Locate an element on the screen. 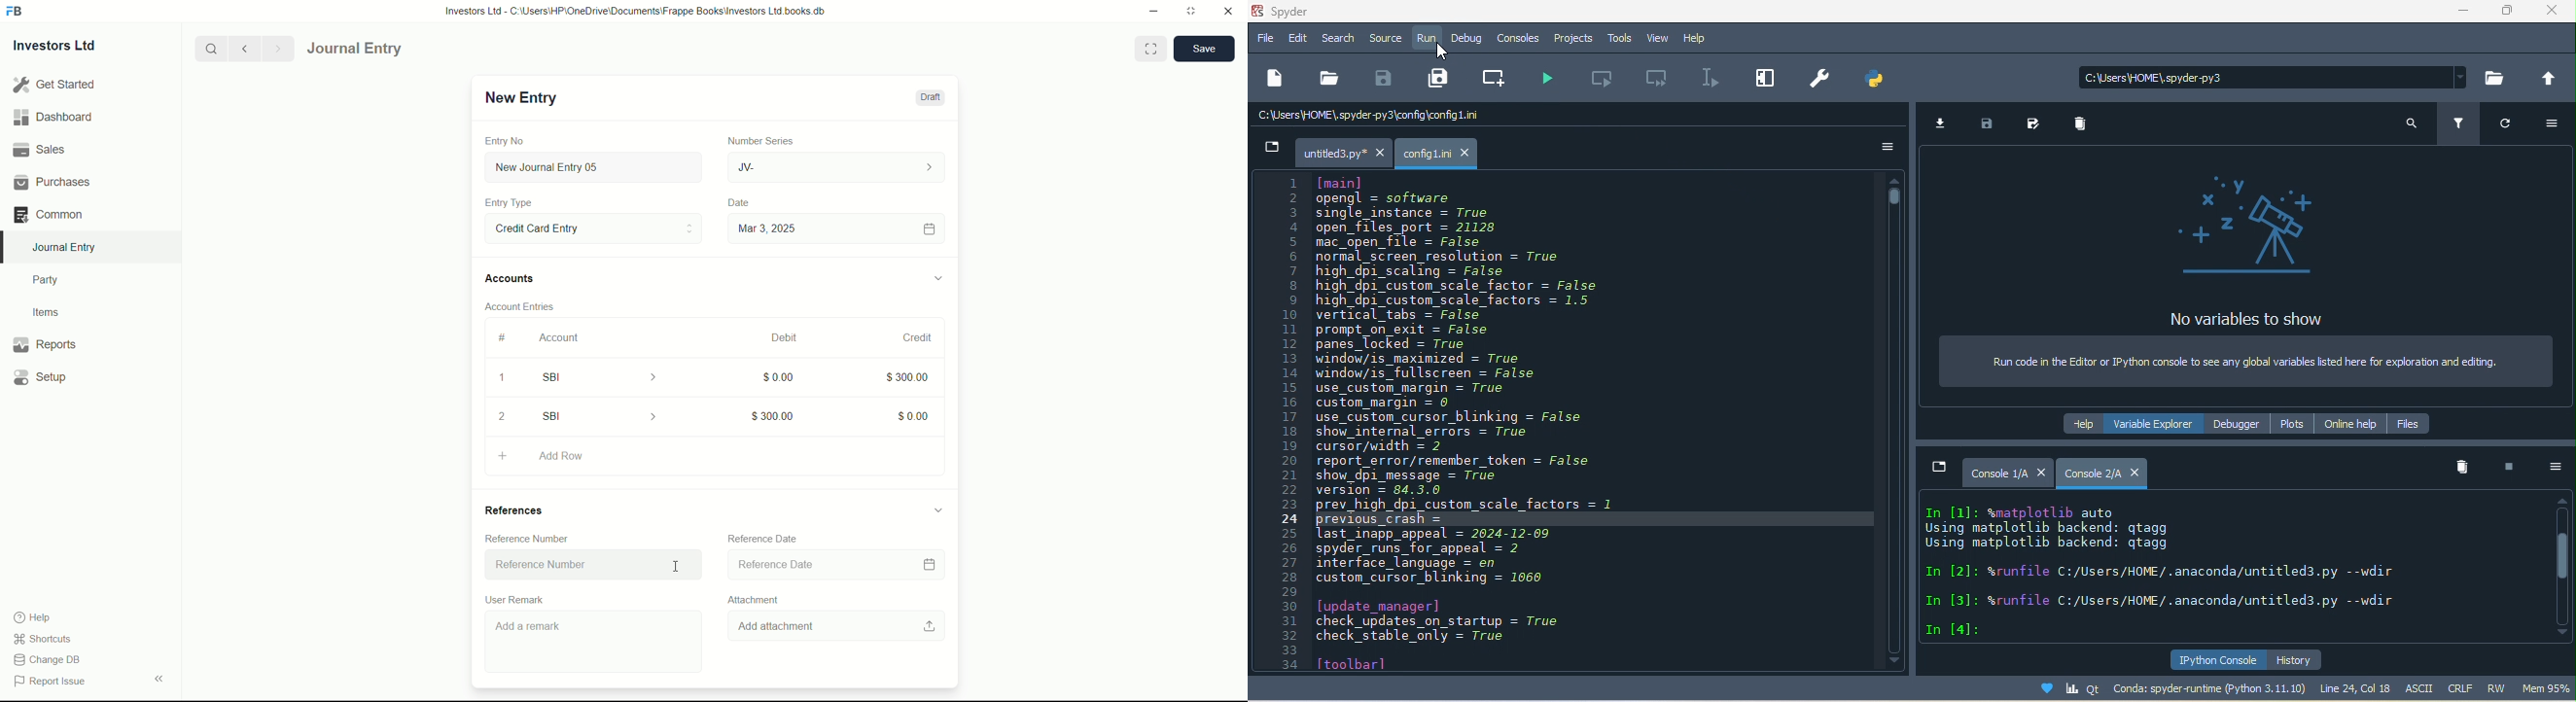  text is located at coordinates (1566, 425).